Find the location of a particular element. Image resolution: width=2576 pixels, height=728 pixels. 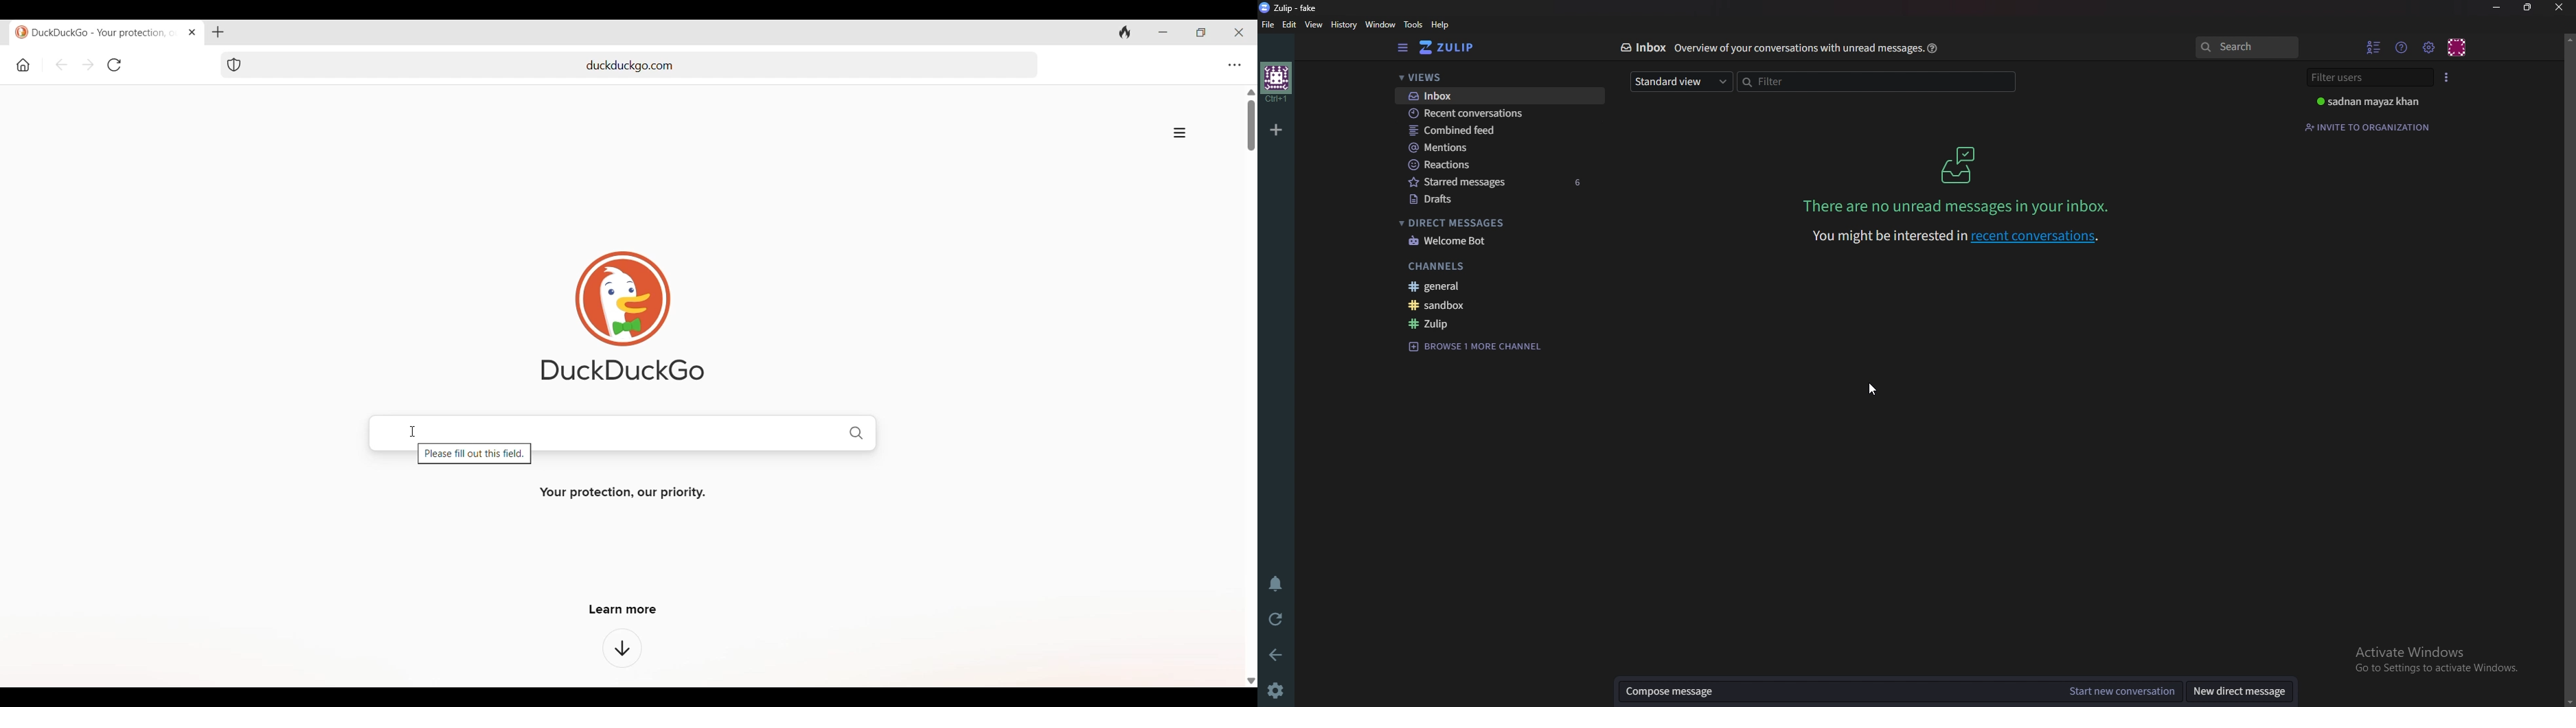

File is located at coordinates (1268, 25).